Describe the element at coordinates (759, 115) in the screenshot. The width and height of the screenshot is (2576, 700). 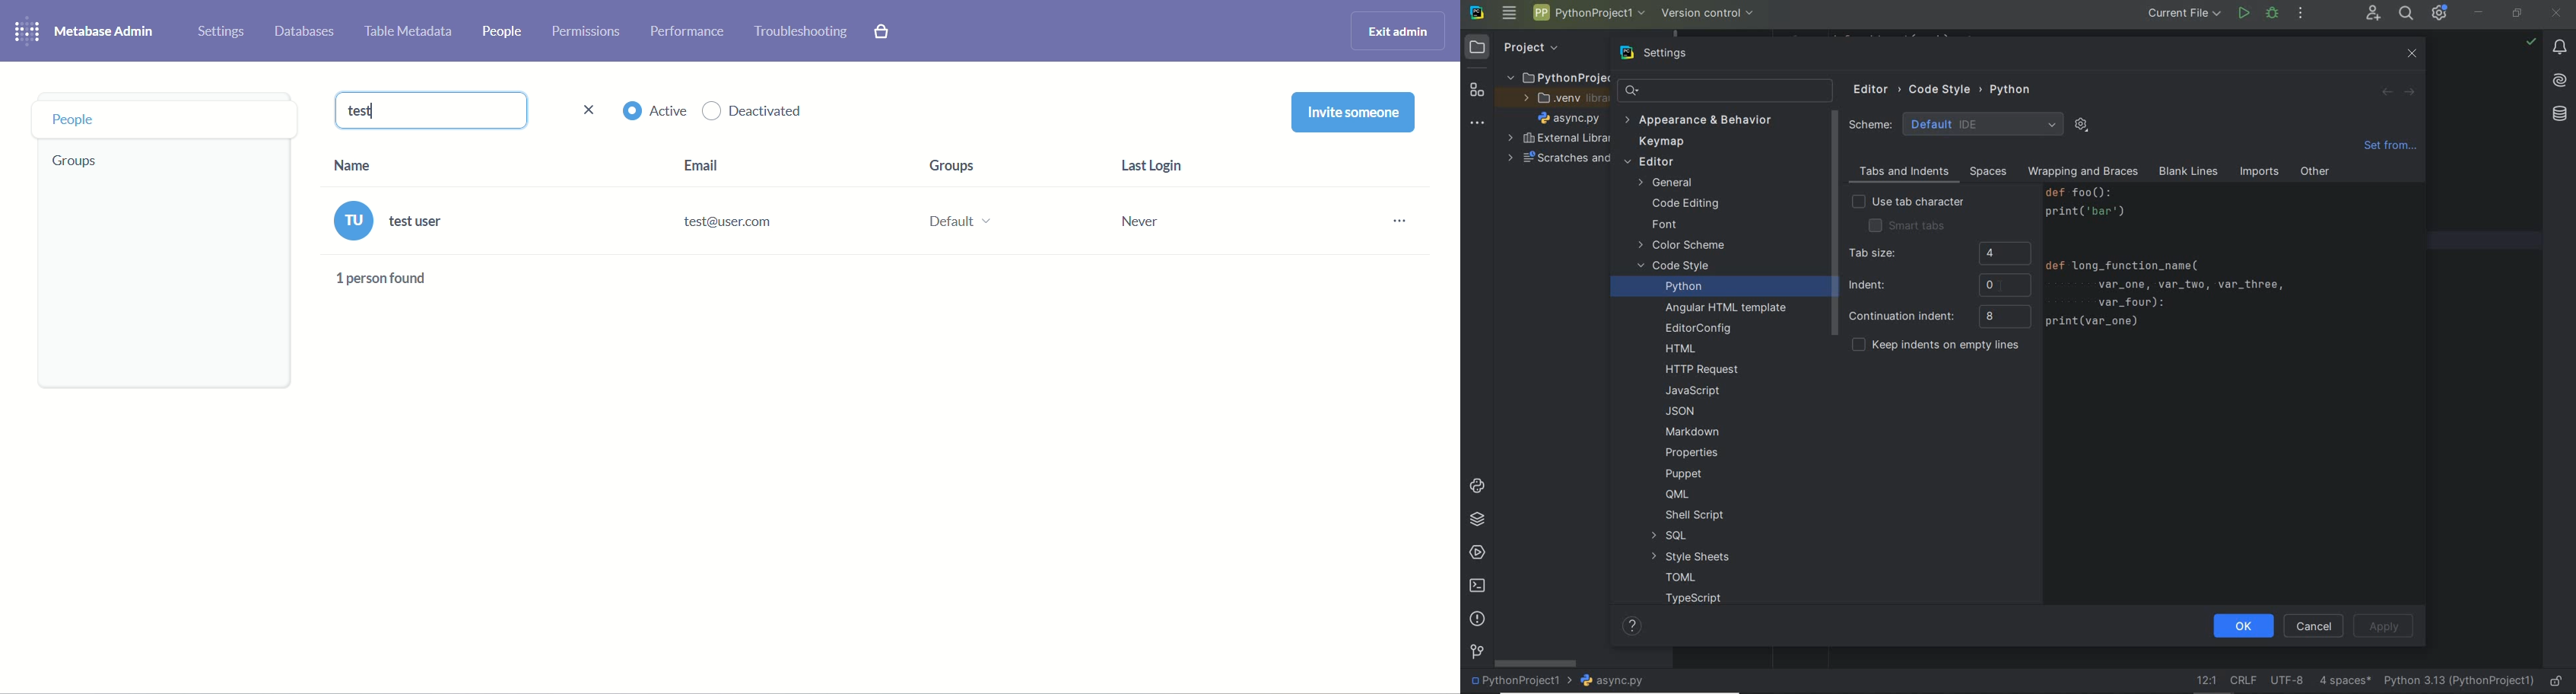
I see `deactivated` at that location.